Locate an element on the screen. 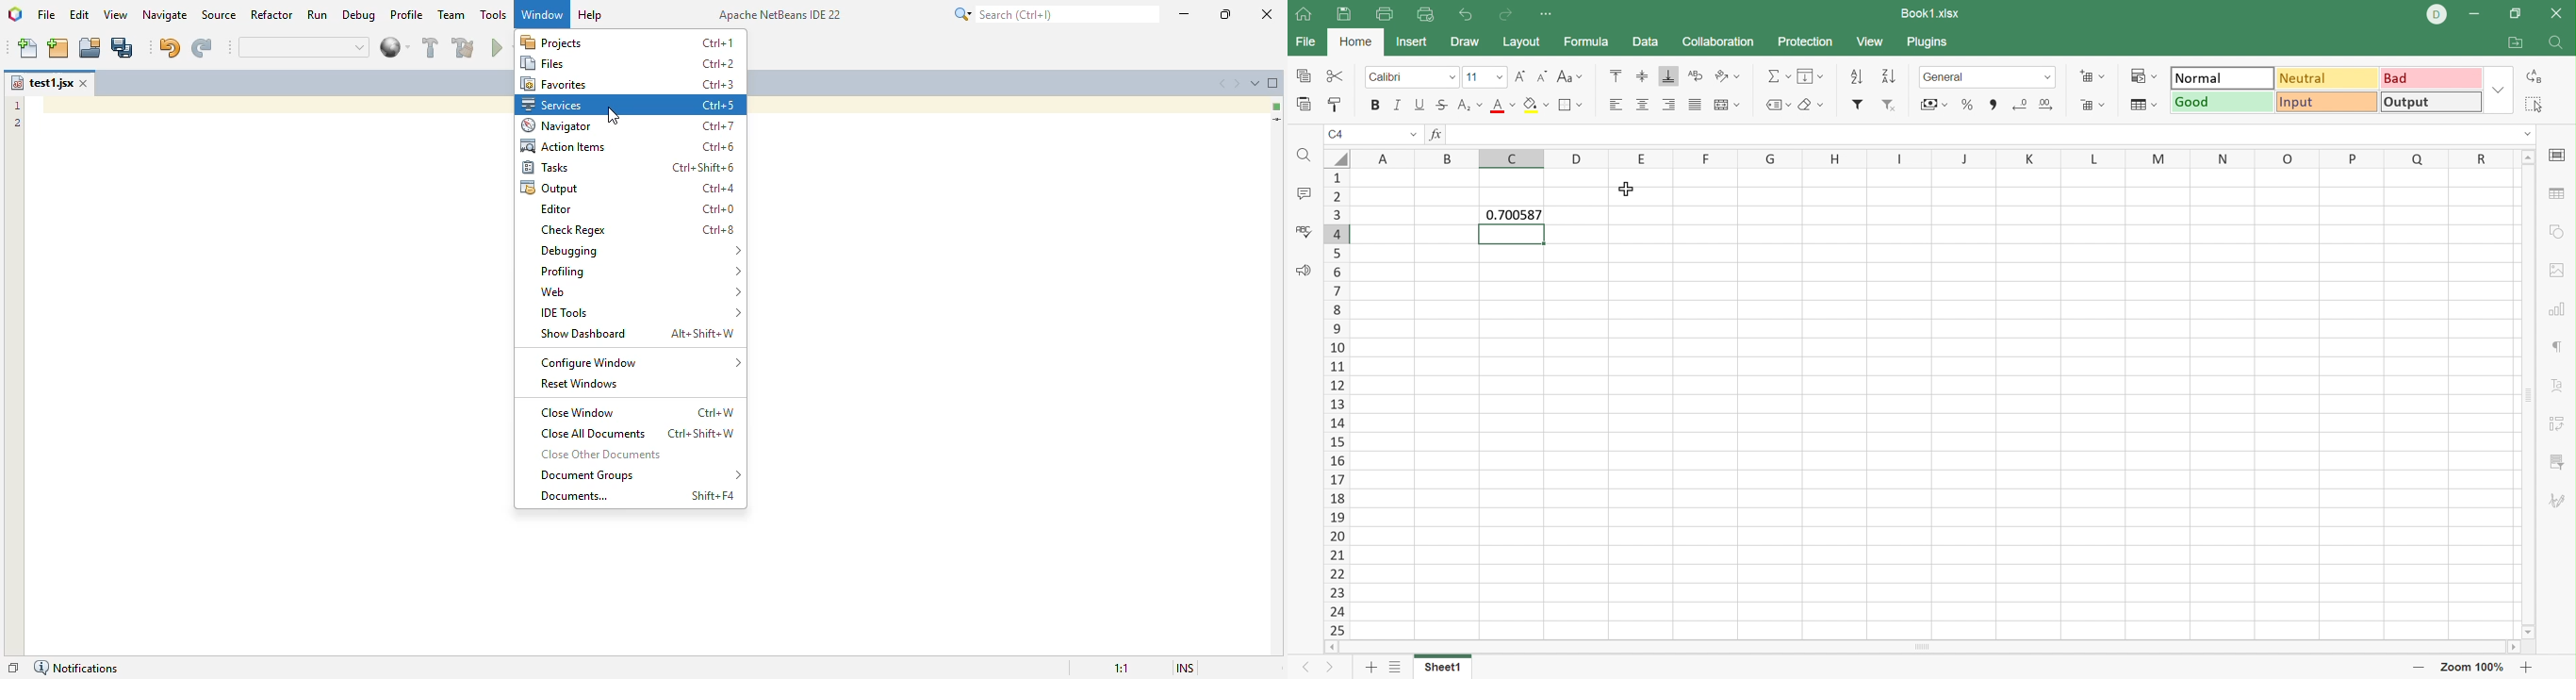 The width and height of the screenshot is (2576, 700). selected cells is located at coordinates (1512, 234).